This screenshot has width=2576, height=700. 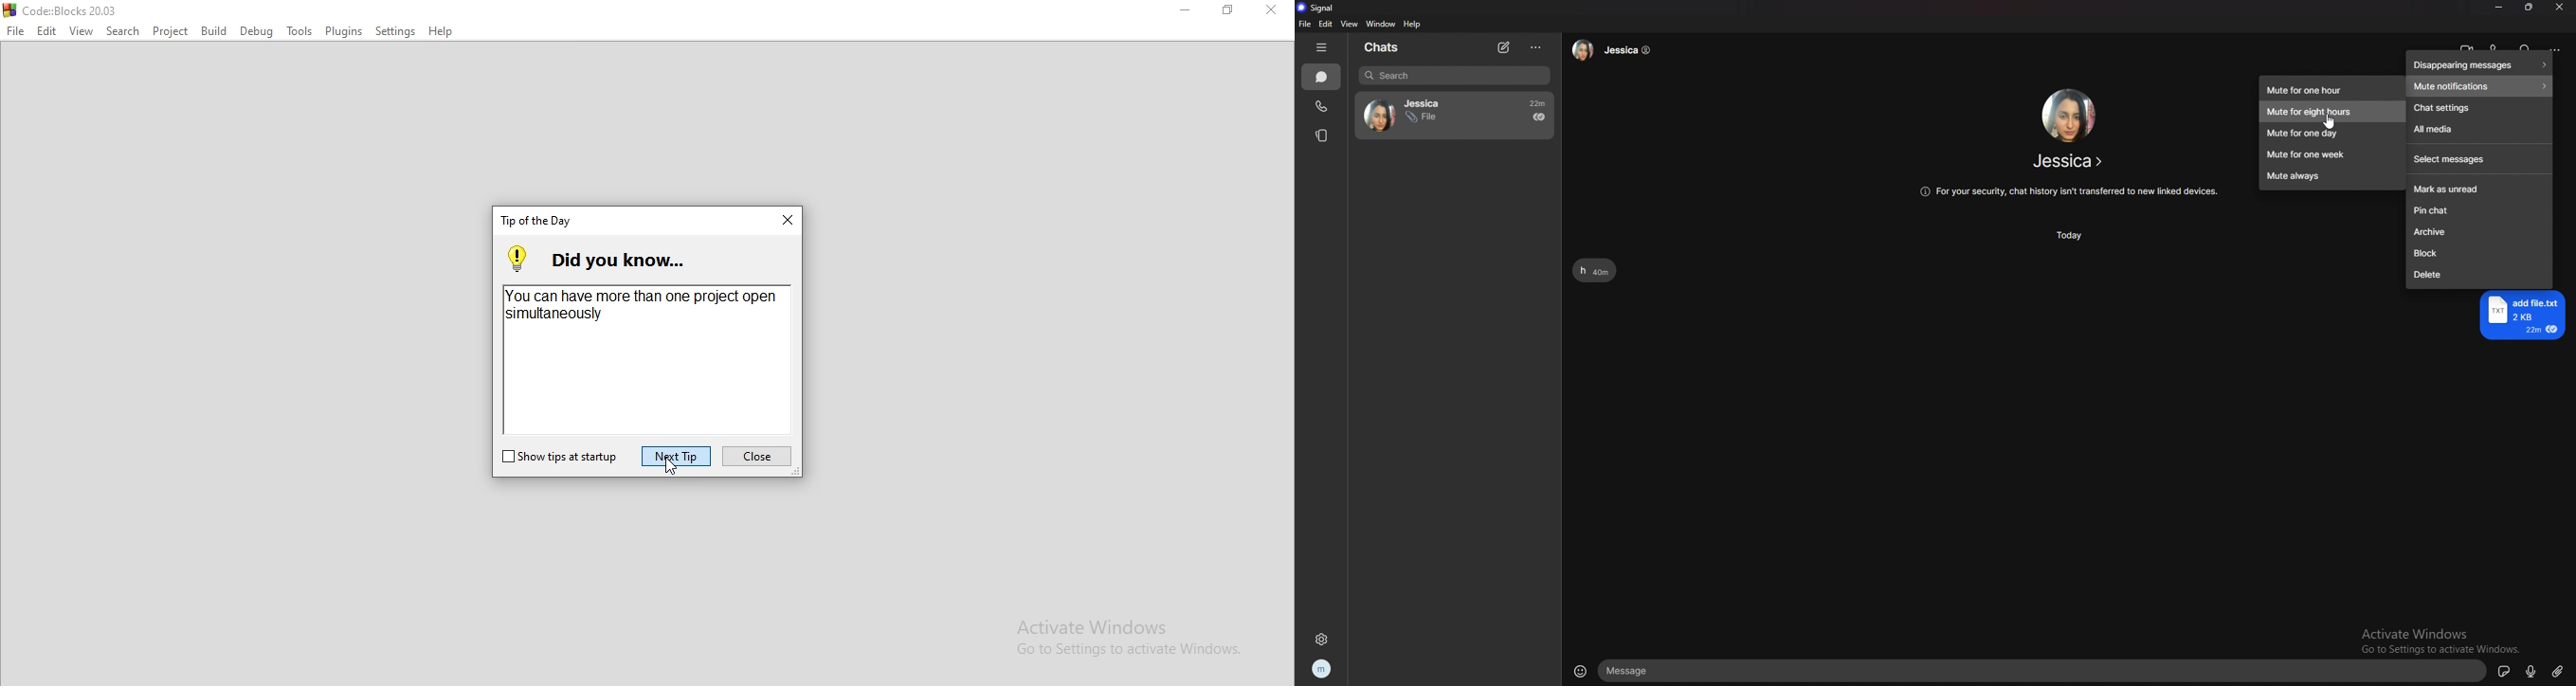 I want to click on signal, so click(x=1317, y=7).